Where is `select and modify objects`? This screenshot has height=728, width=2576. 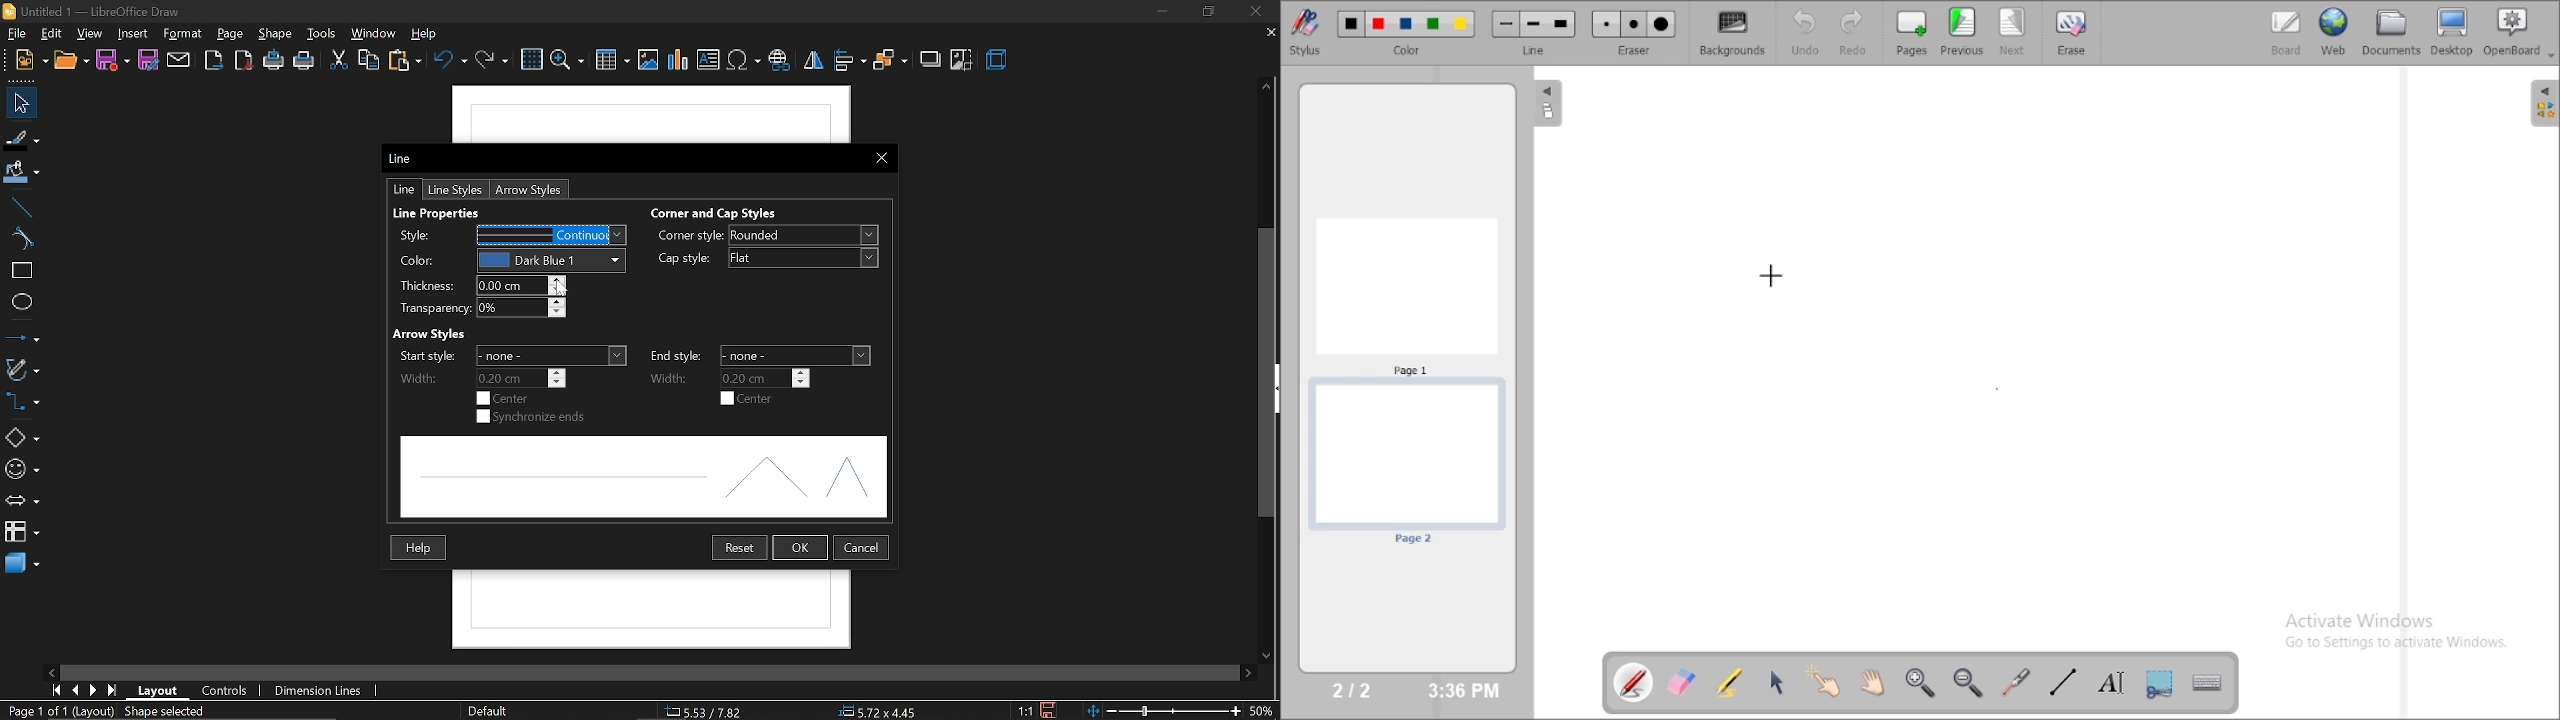
select and modify objects is located at coordinates (1777, 682).